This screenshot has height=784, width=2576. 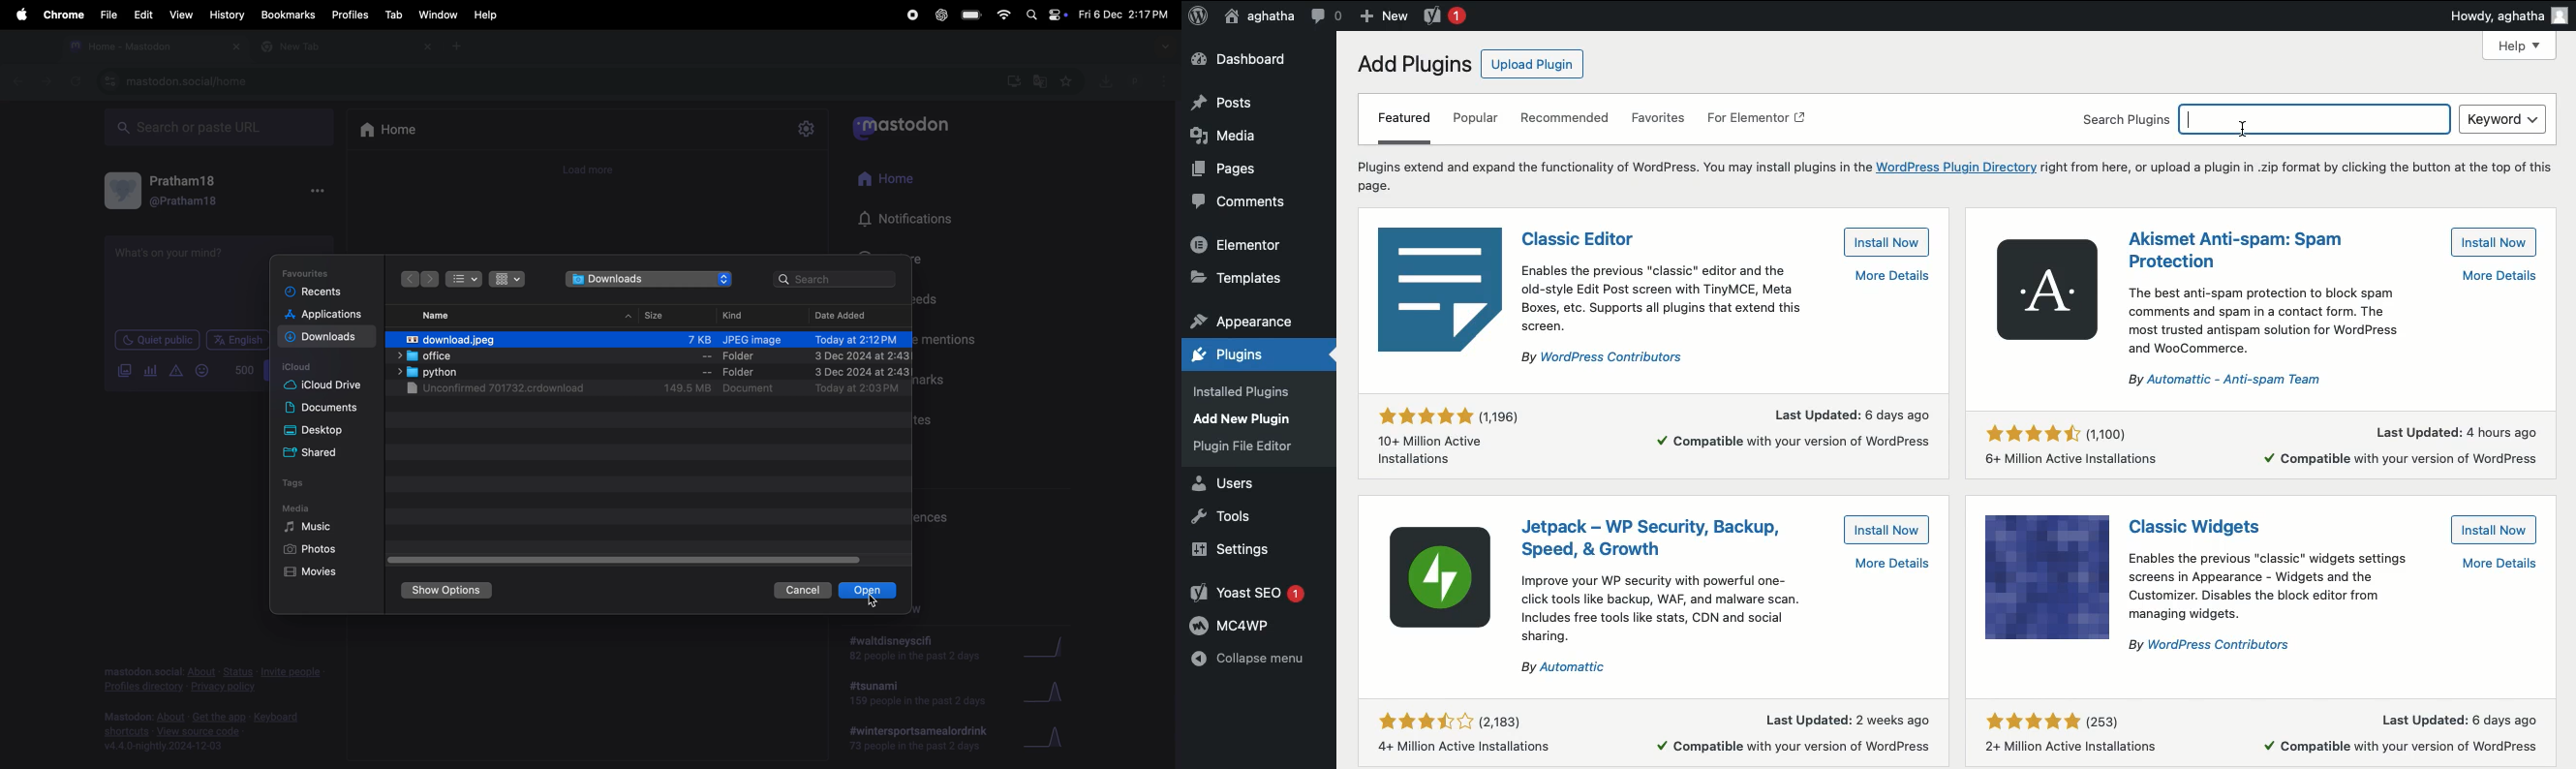 What do you see at coordinates (308, 550) in the screenshot?
I see `photos` at bounding box center [308, 550].